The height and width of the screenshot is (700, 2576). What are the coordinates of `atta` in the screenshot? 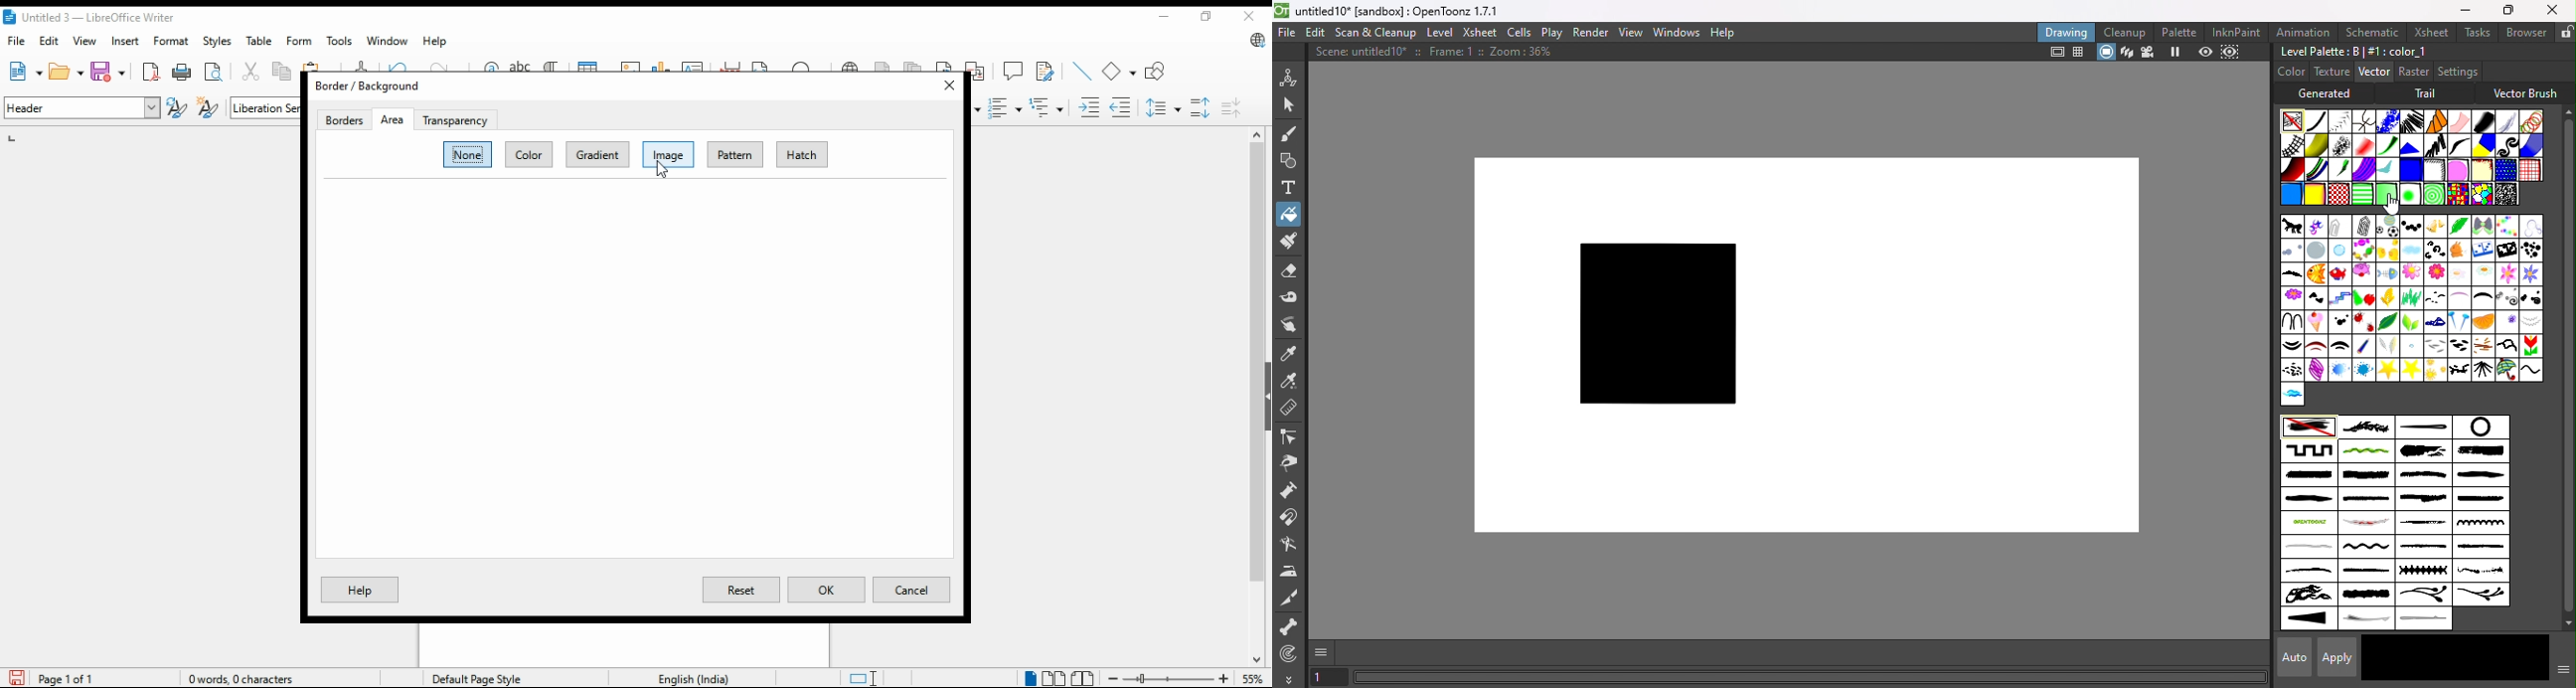 It's located at (2365, 226).